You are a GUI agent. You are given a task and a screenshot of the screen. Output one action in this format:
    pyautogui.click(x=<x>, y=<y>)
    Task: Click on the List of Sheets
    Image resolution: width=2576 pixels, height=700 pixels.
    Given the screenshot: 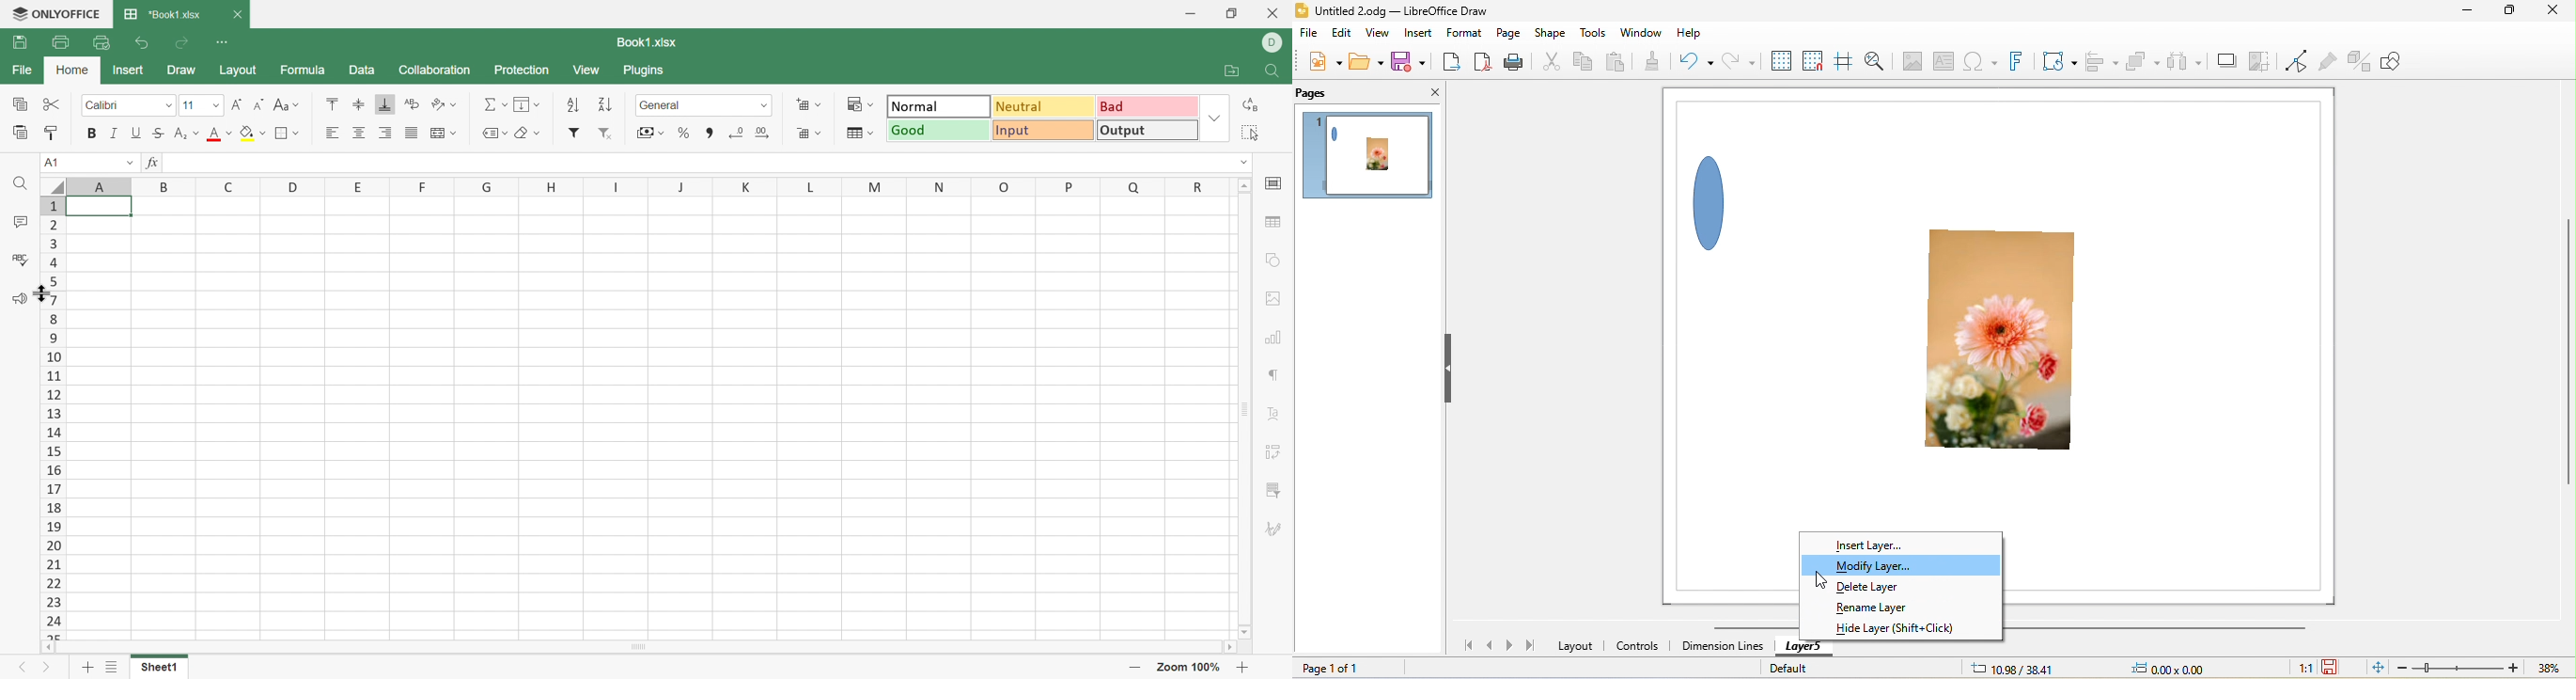 What is the action you would take?
    pyautogui.click(x=114, y=667)
    